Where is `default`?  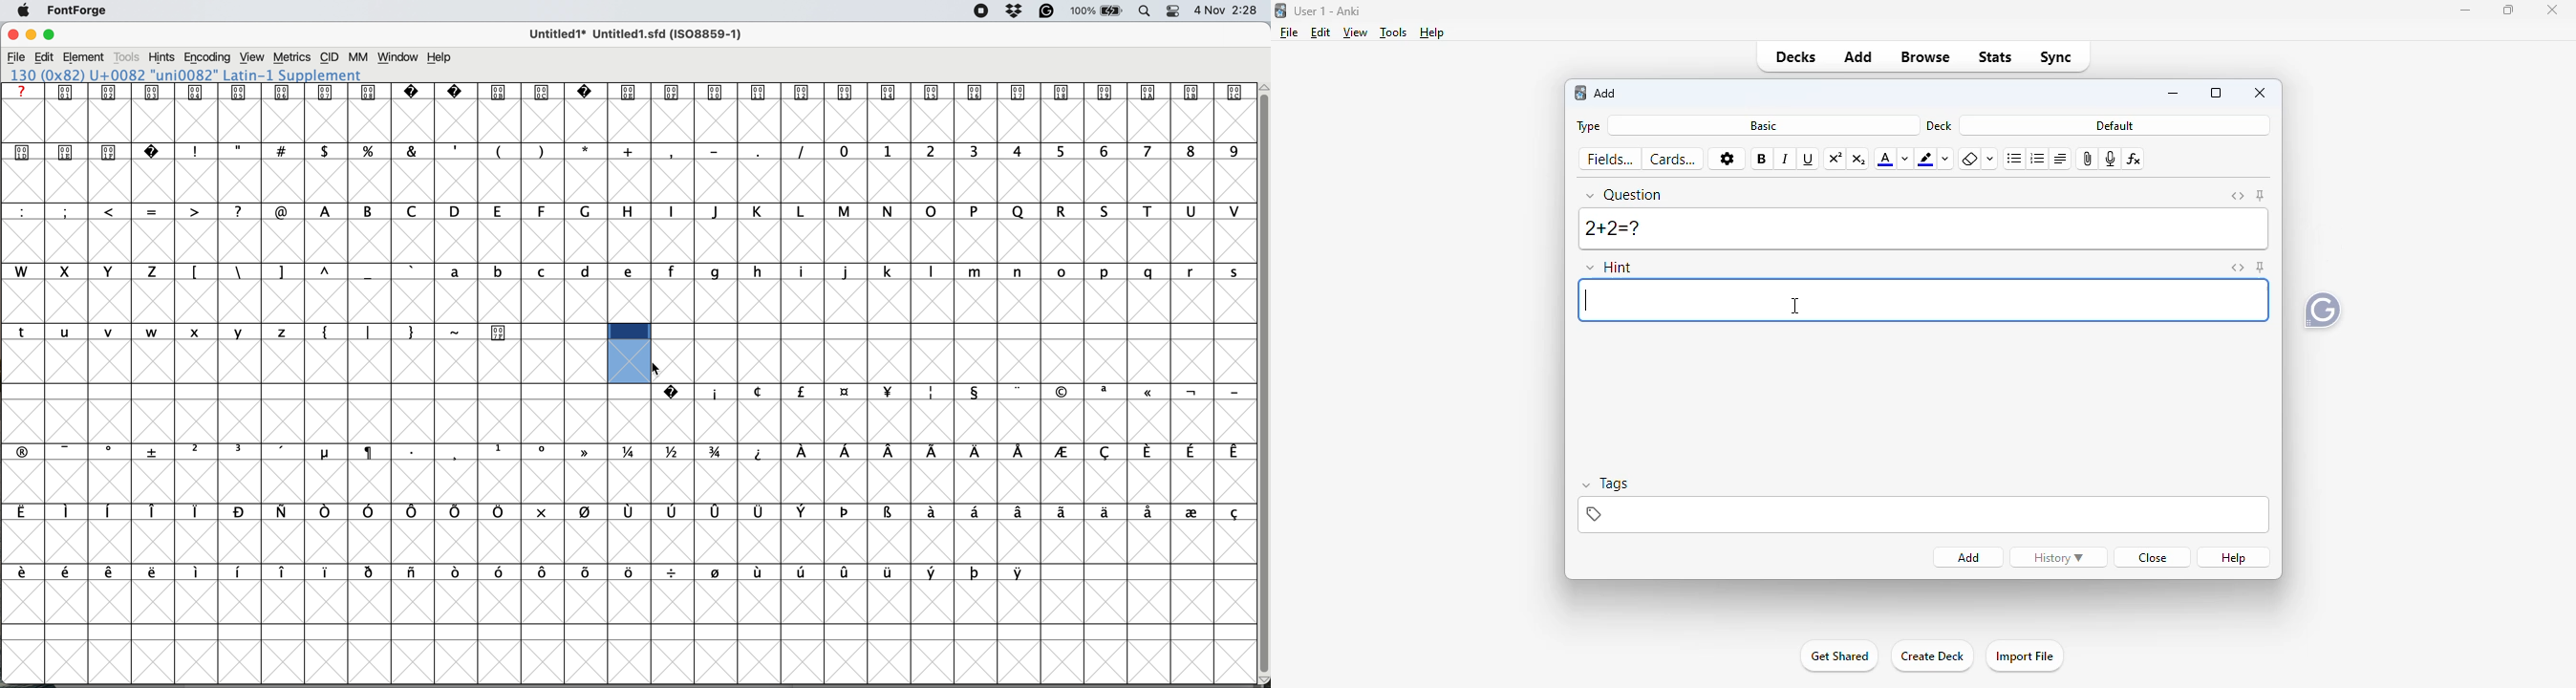 default is located at coordinates (2113, 125).